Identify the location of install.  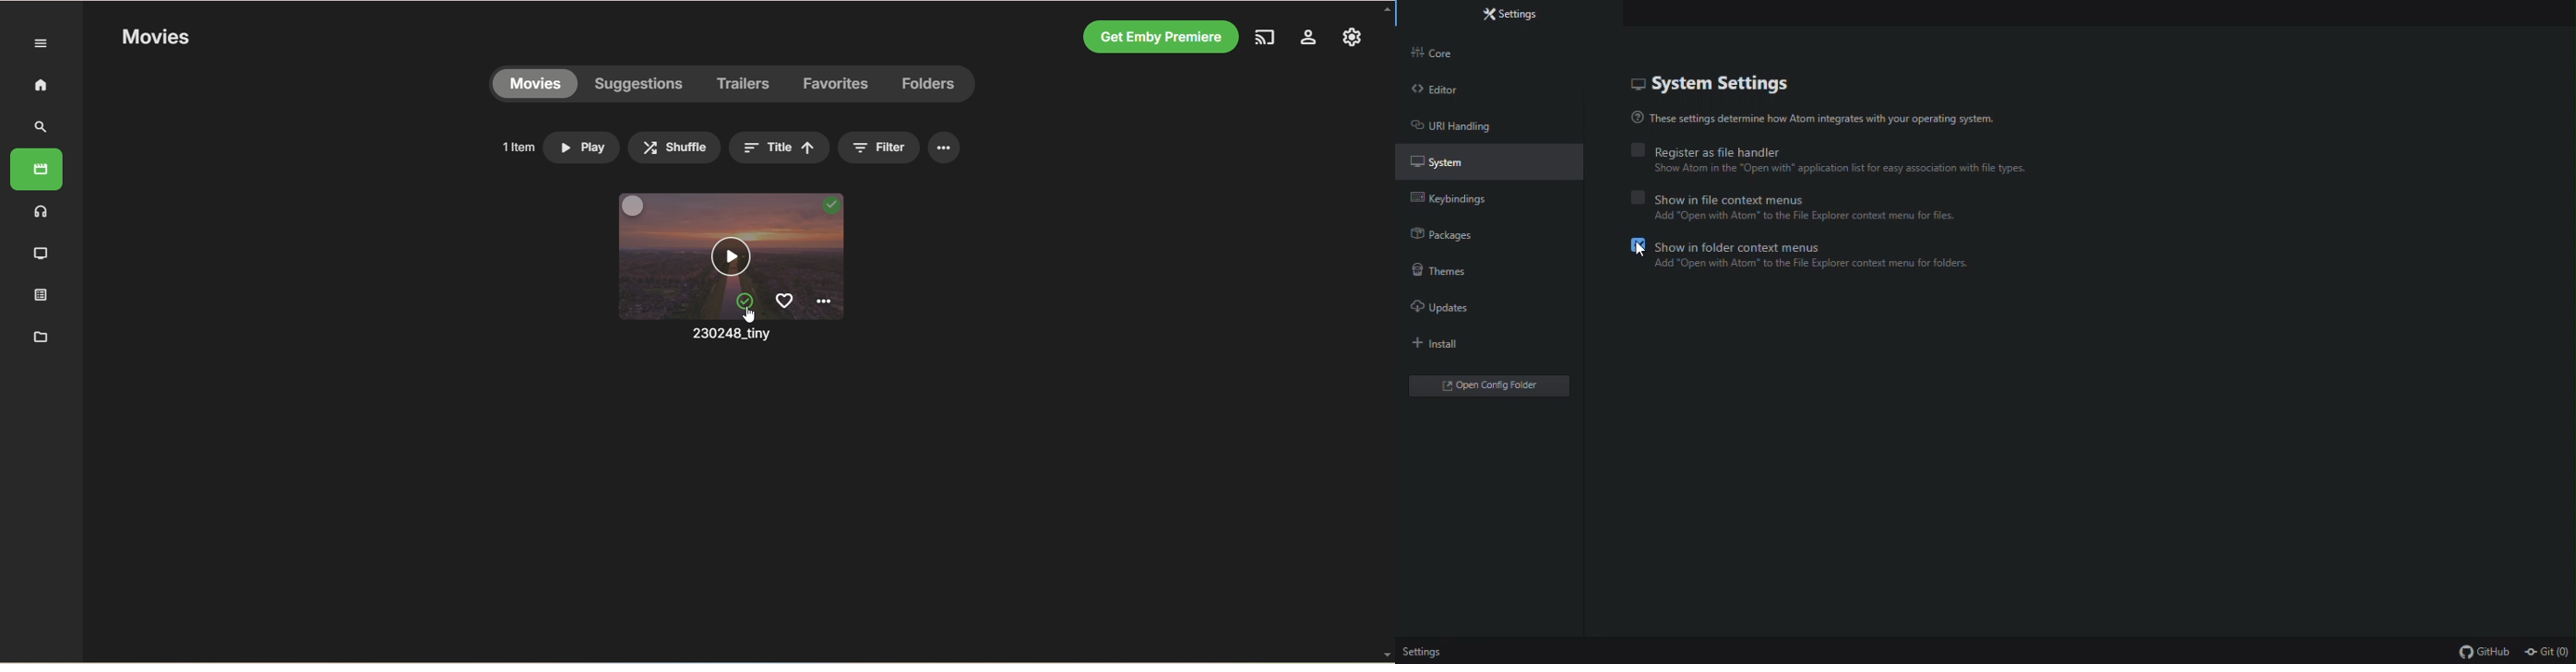
(1473, 340).